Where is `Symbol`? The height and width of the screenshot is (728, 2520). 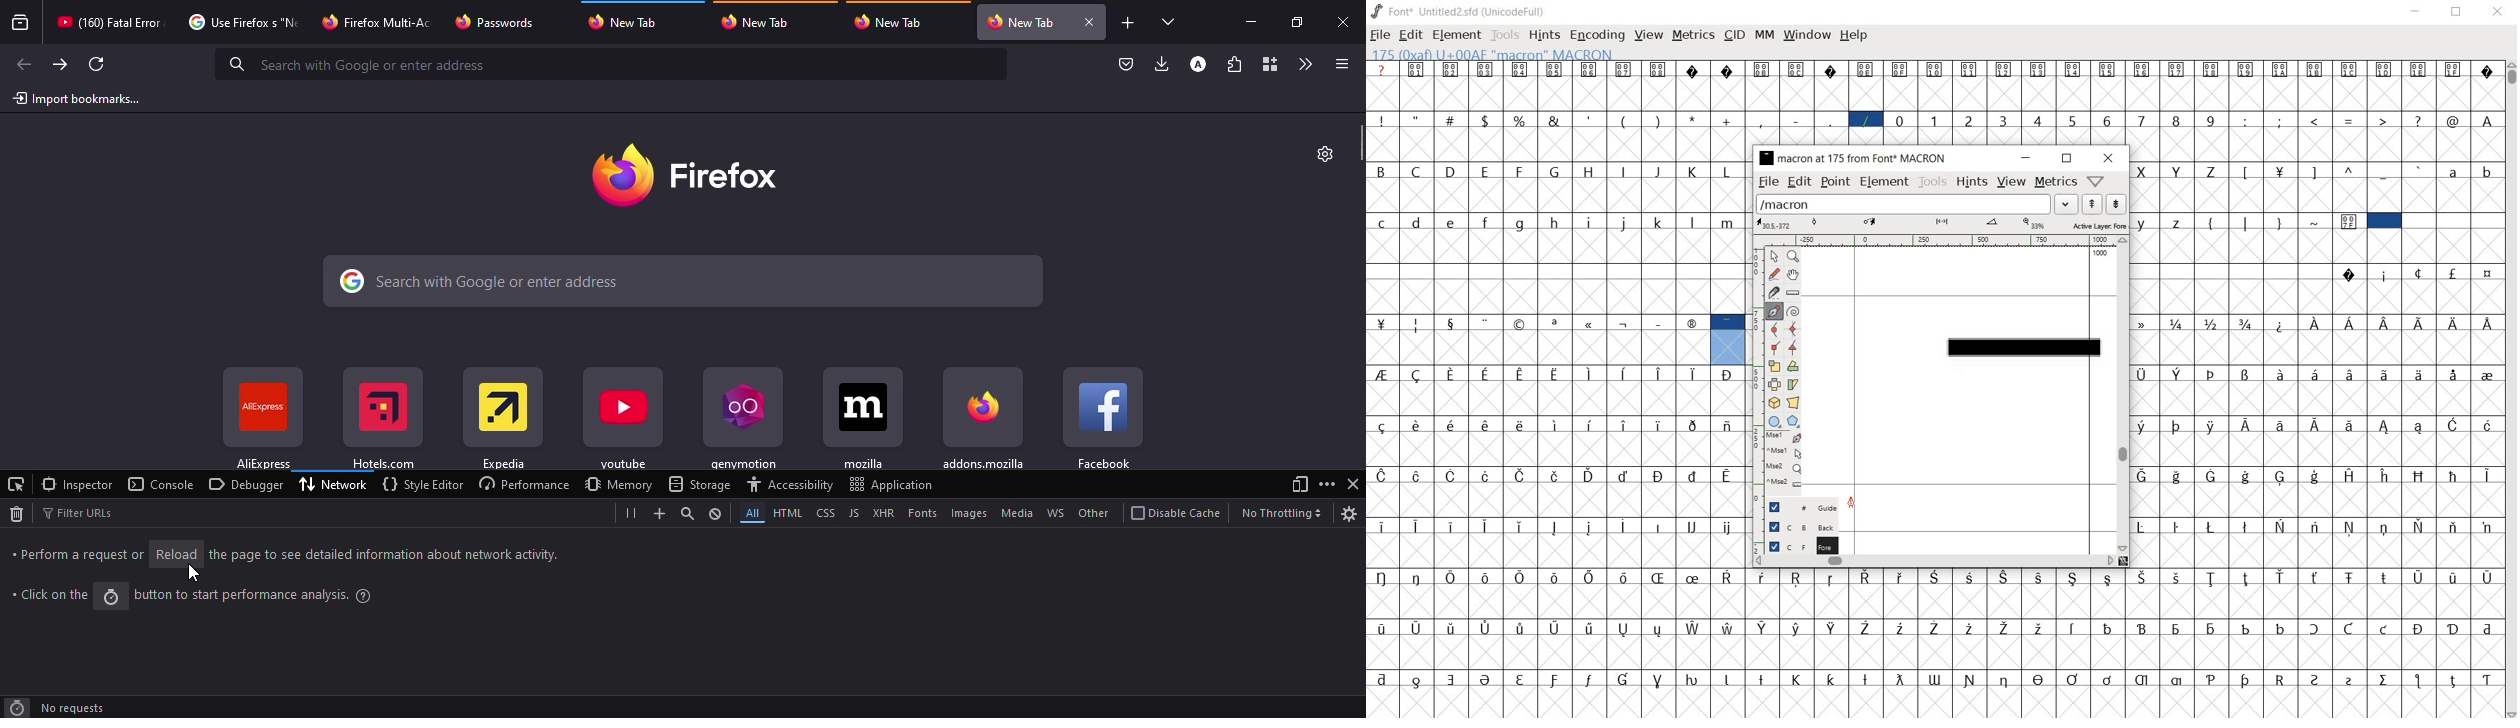
Symbol is located at coordinates (1592, 679).